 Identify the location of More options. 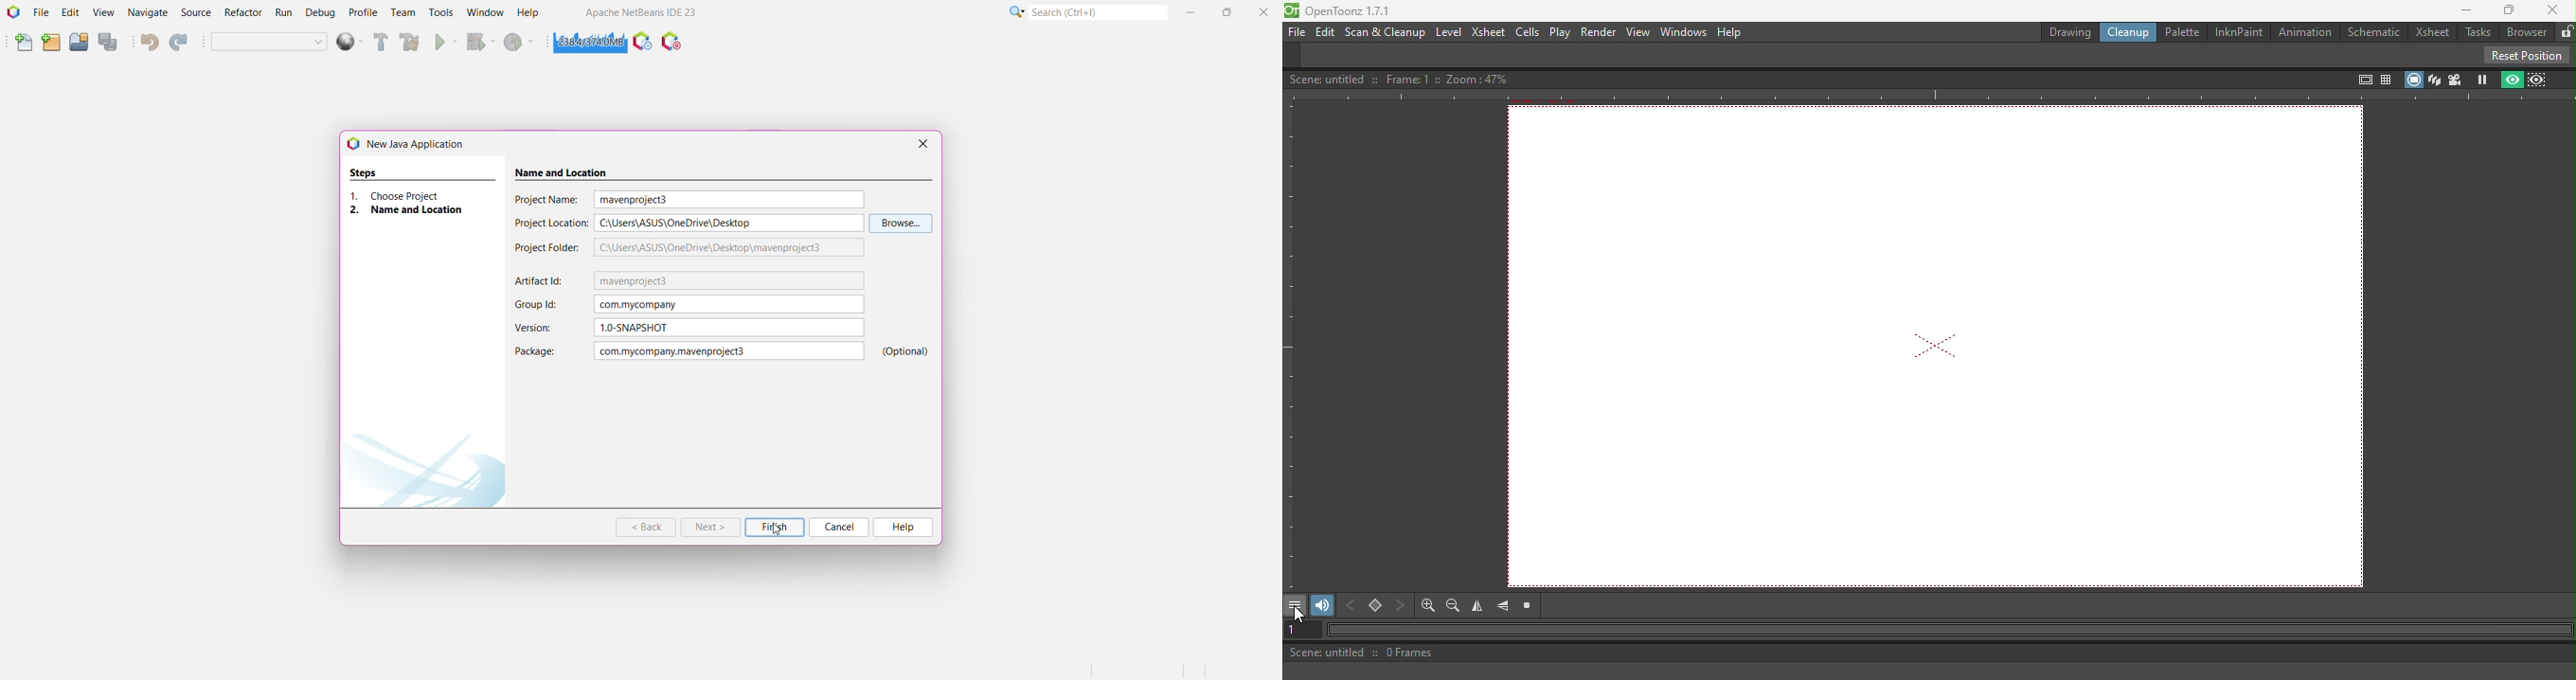
(1297, 606).